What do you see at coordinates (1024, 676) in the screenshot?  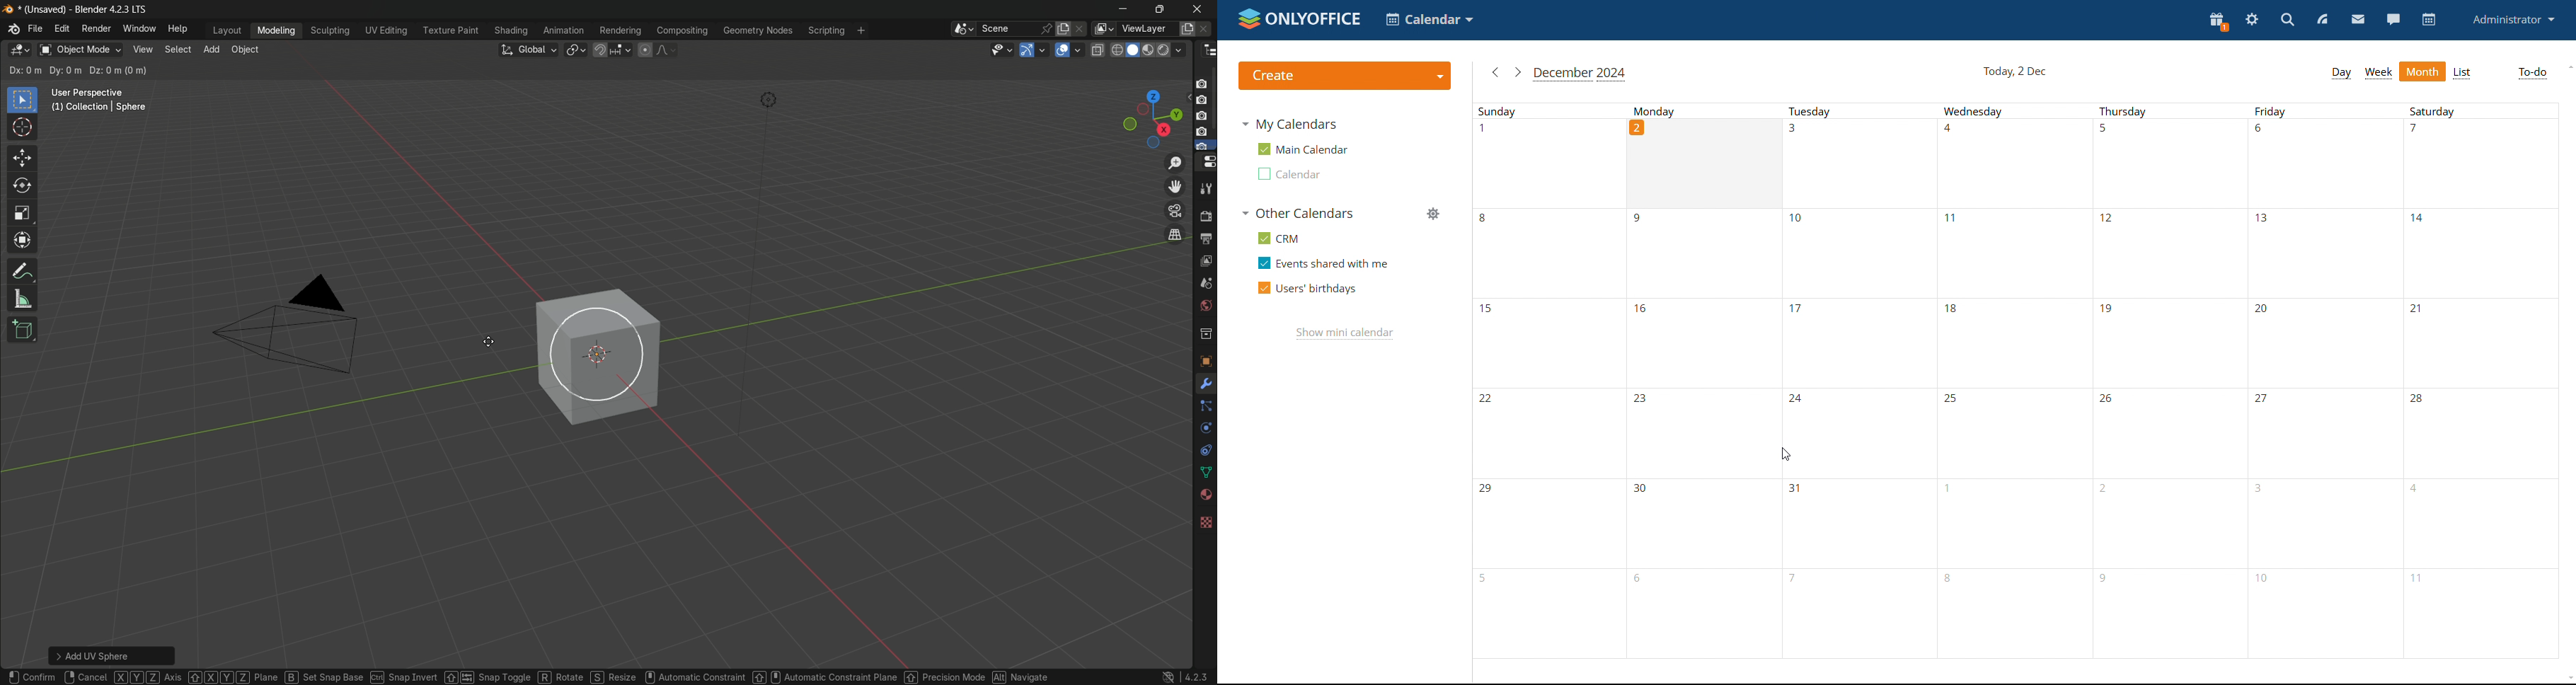 I see `Navigate` at bounding box center [1024, 676].